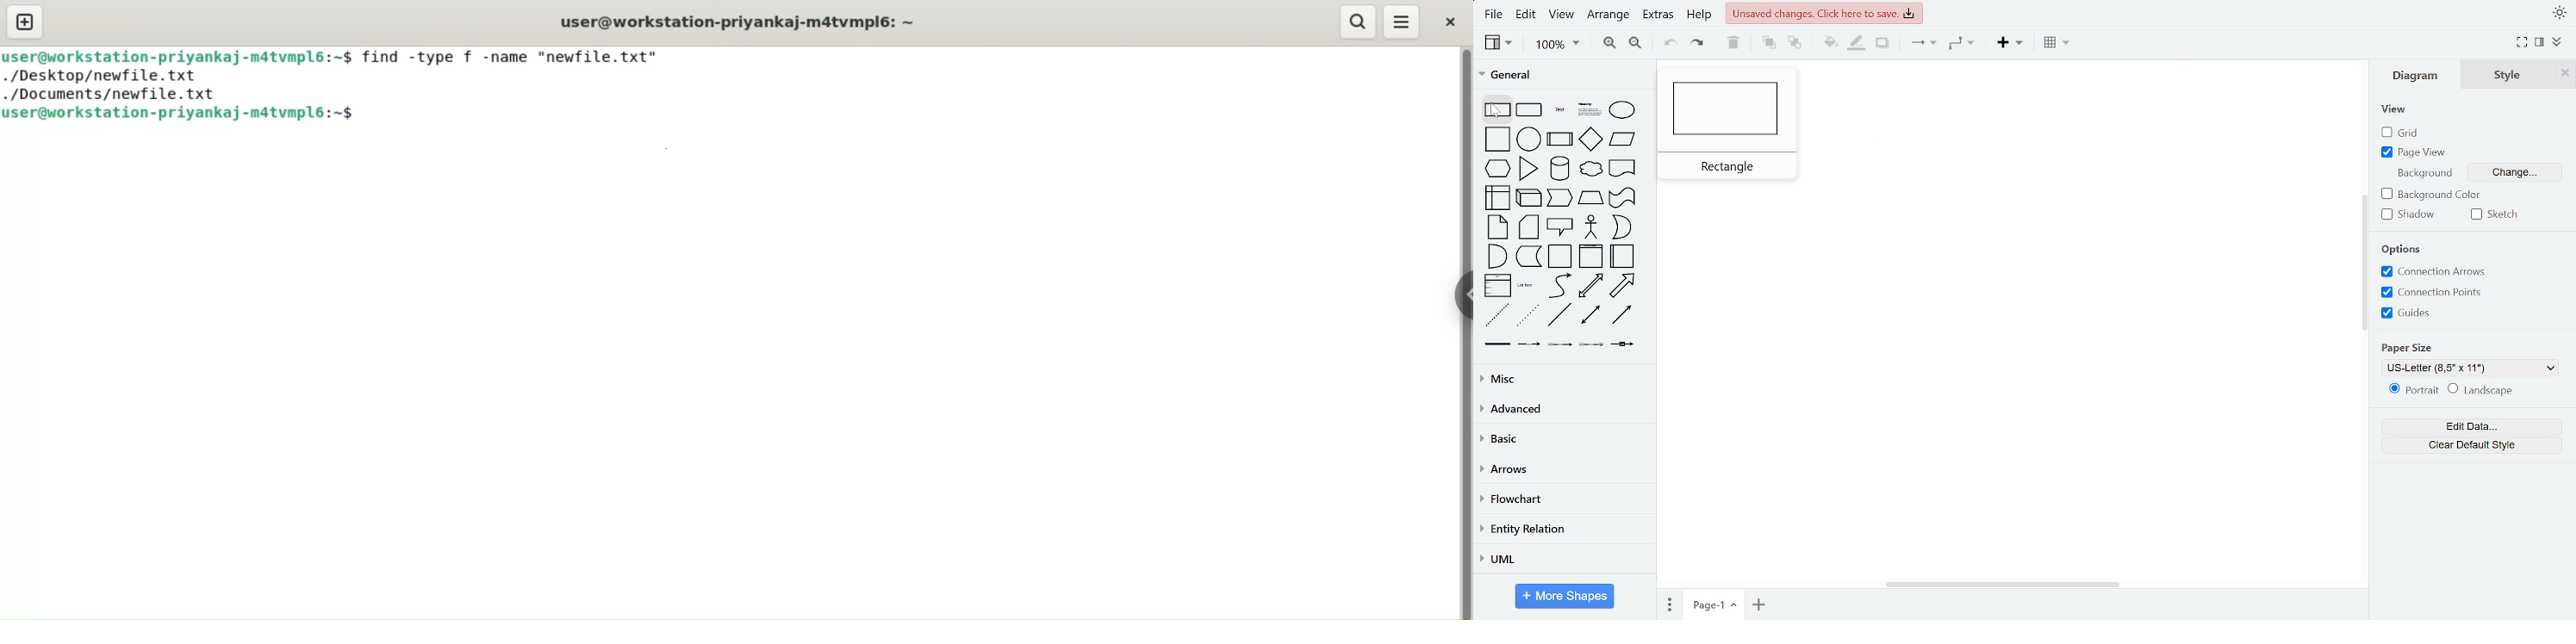  What do you see at coordinates (2431, 313) in the screenshot?
I see `guides` at bounding box center [2431, 313].